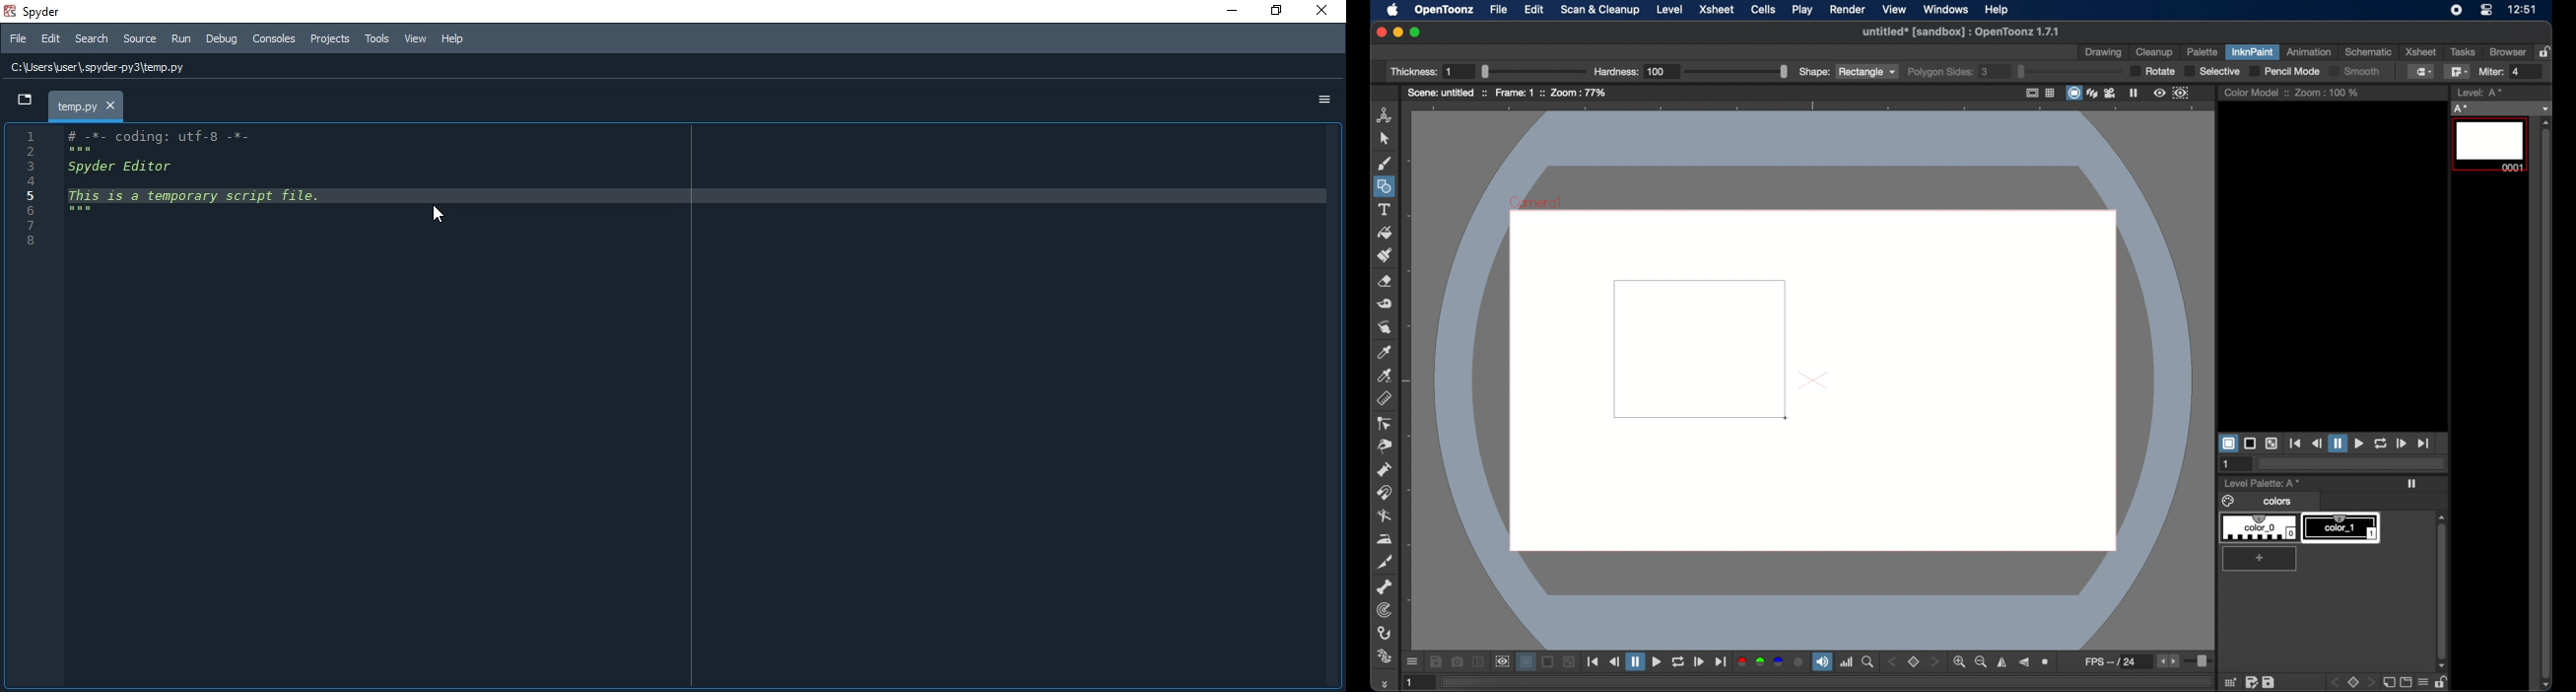 The image size is (2576, 700). Describe the element at coordinates (1385, 187) in the screenshot. I see `shapes` at that location.